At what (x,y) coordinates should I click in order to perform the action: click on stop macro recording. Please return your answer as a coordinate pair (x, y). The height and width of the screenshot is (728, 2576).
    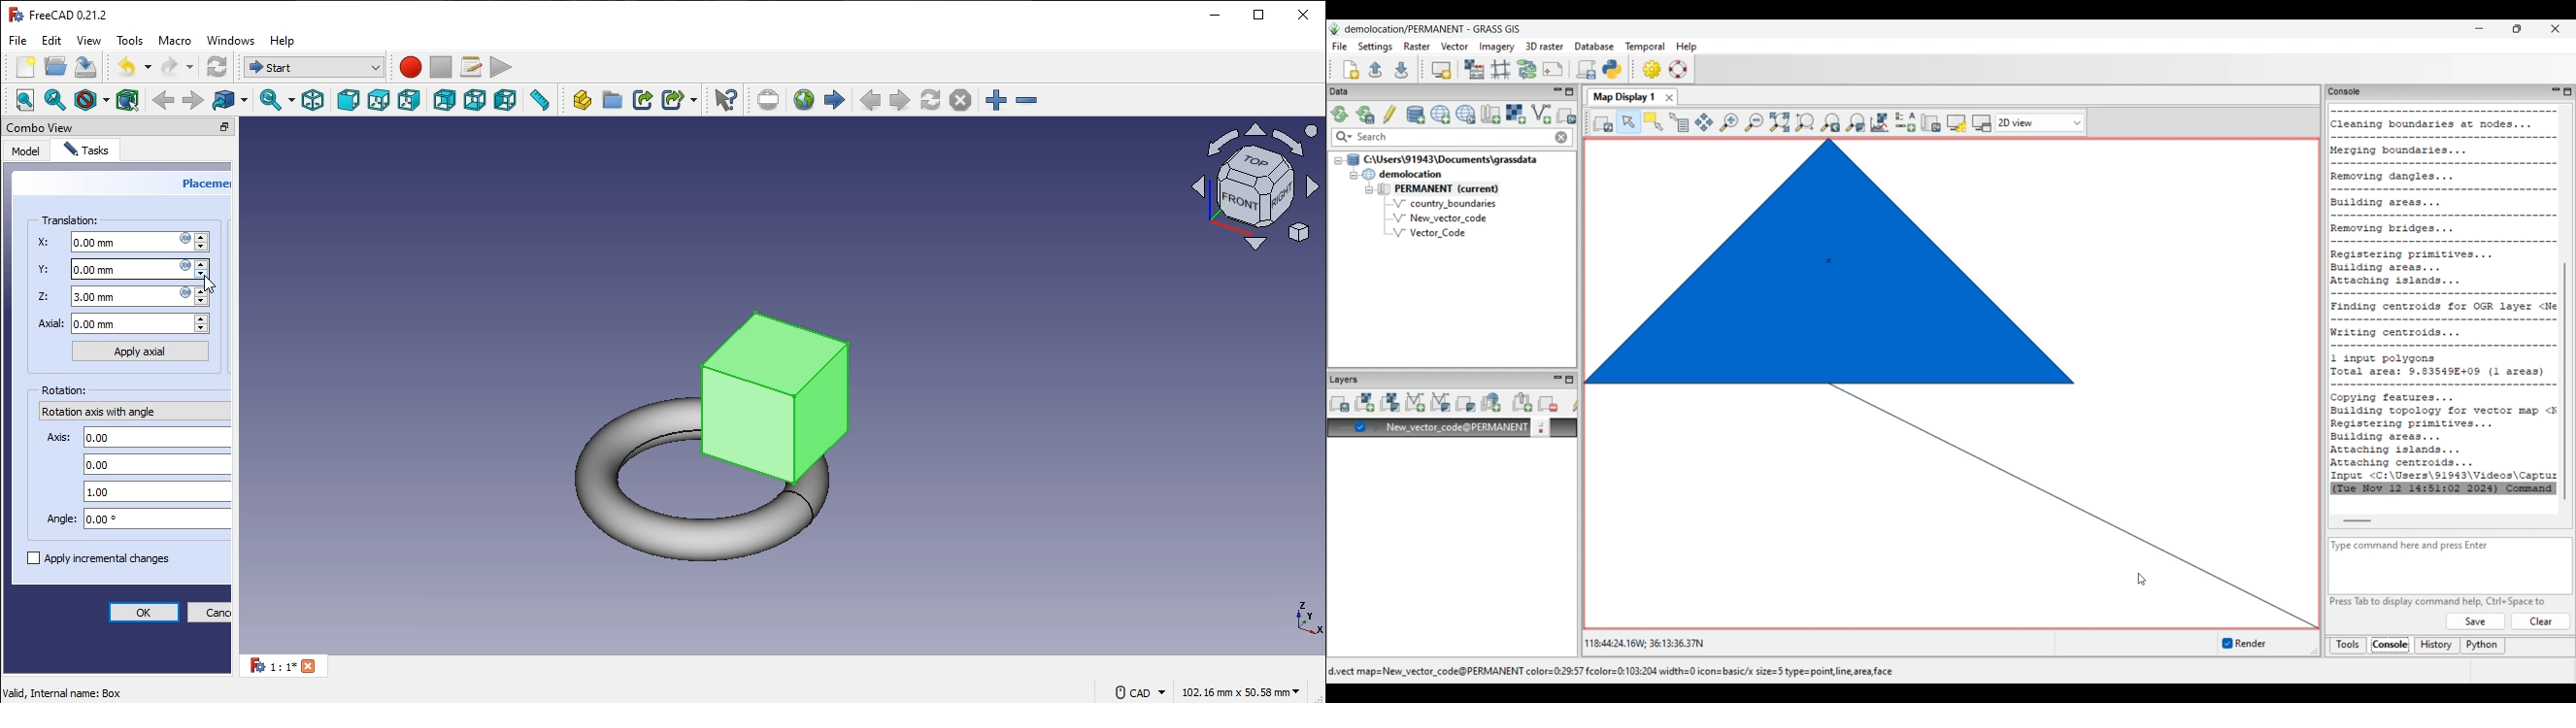
    Looking at the image, I should click on (440, 68).